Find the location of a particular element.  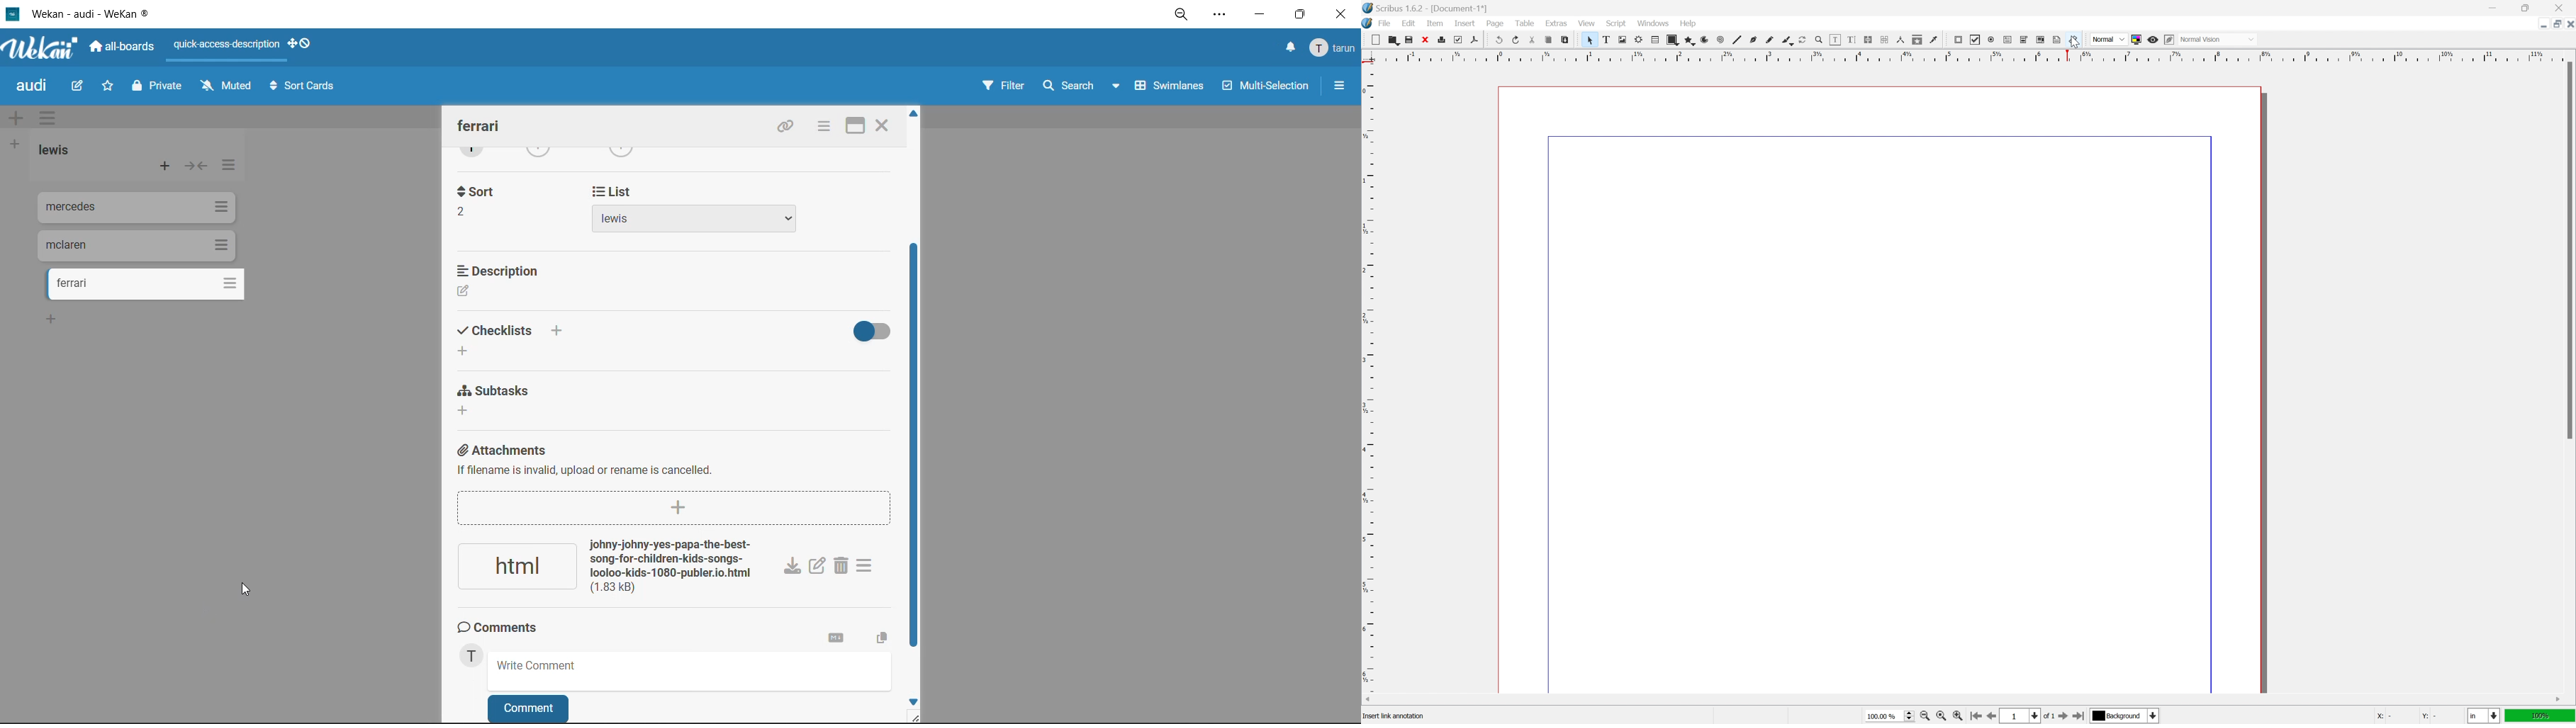

pdf list box is located at coordinates (2042, 39).